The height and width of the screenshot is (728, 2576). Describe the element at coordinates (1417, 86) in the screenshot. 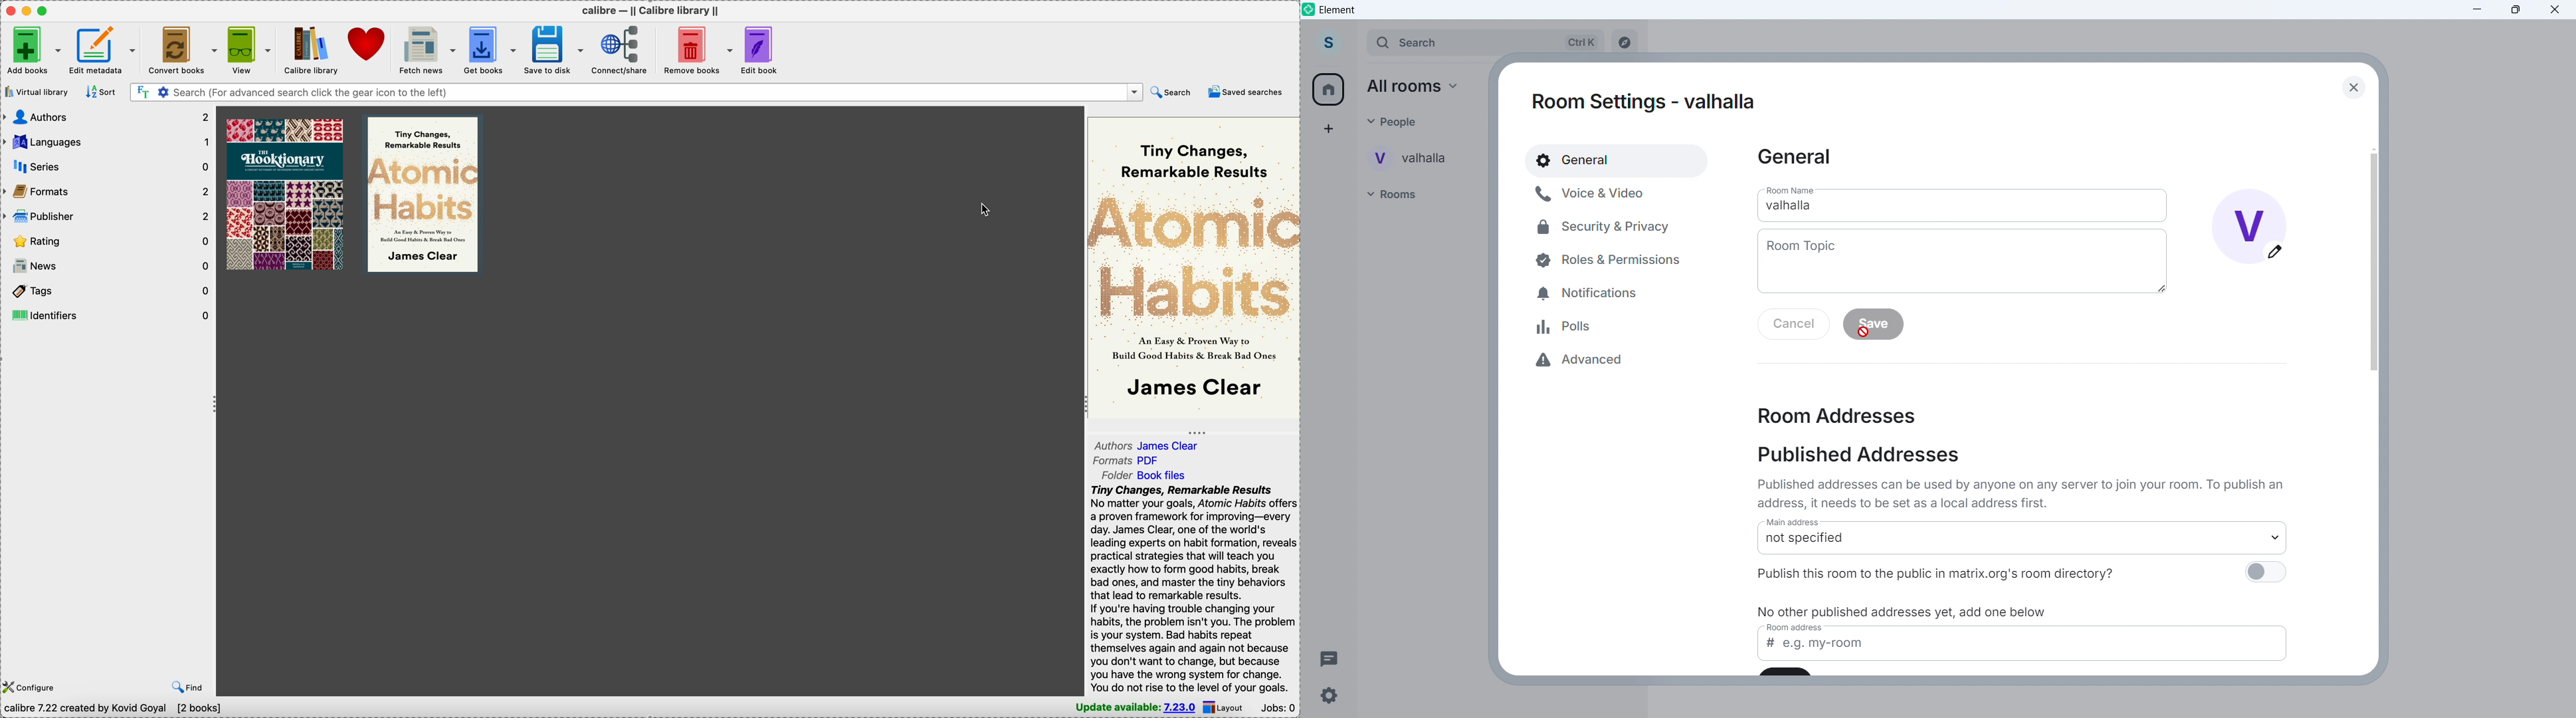

I see `all rooms` at that location.